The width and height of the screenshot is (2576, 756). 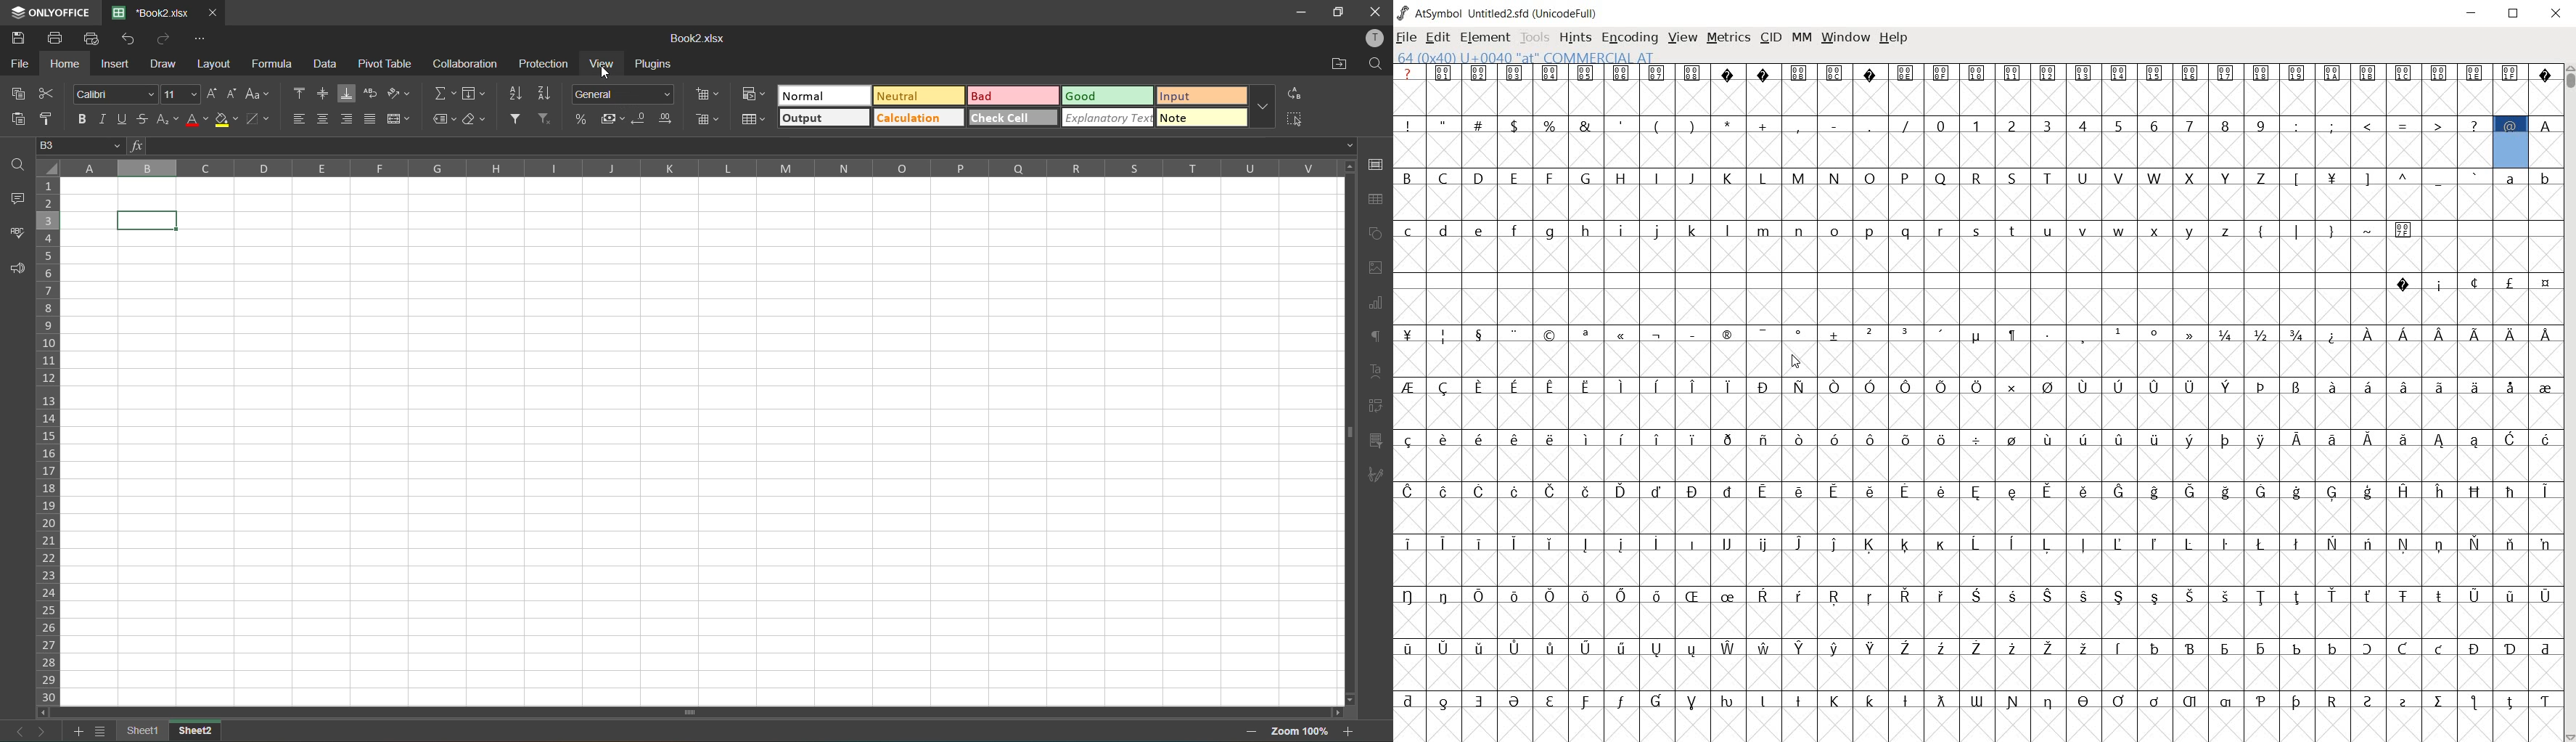 What do you see at coordinates (199, 120) in the screenshot?
I see `font color` at bounding box center [199, 120].